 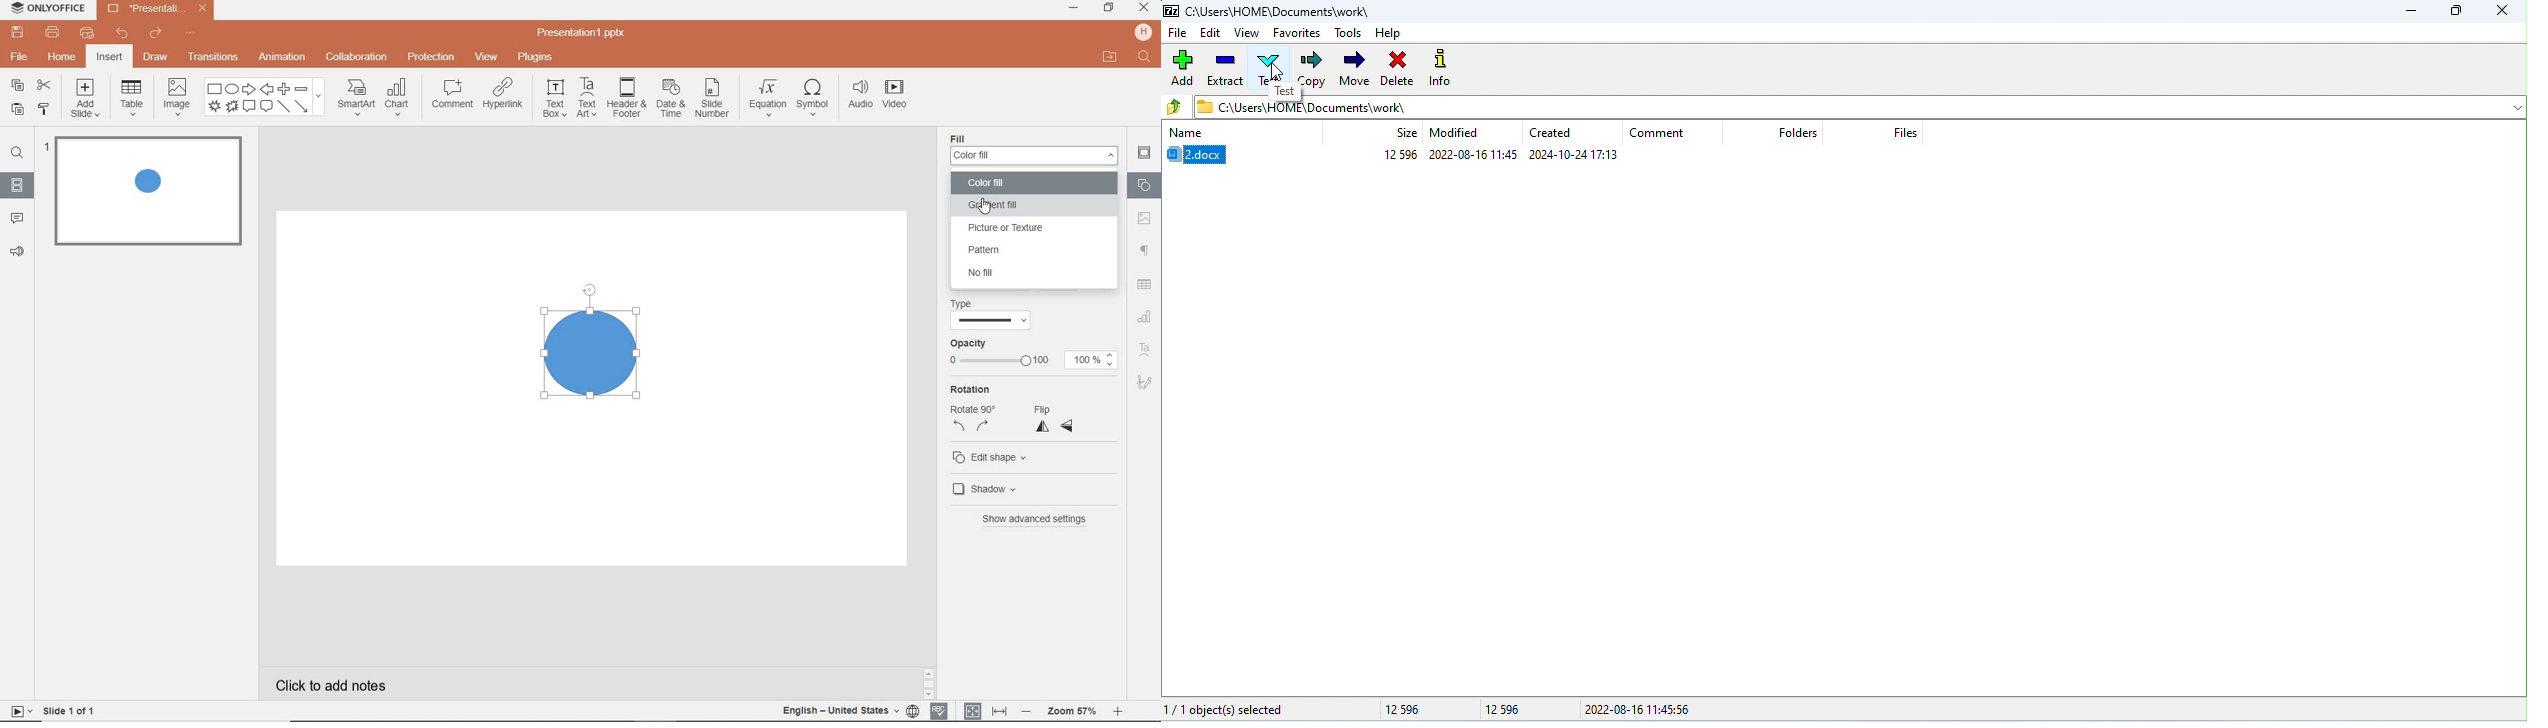 What do you see at coordinates (994, 457) in the screenshot?
I see `edit shape` at bounding box center [994, 457].